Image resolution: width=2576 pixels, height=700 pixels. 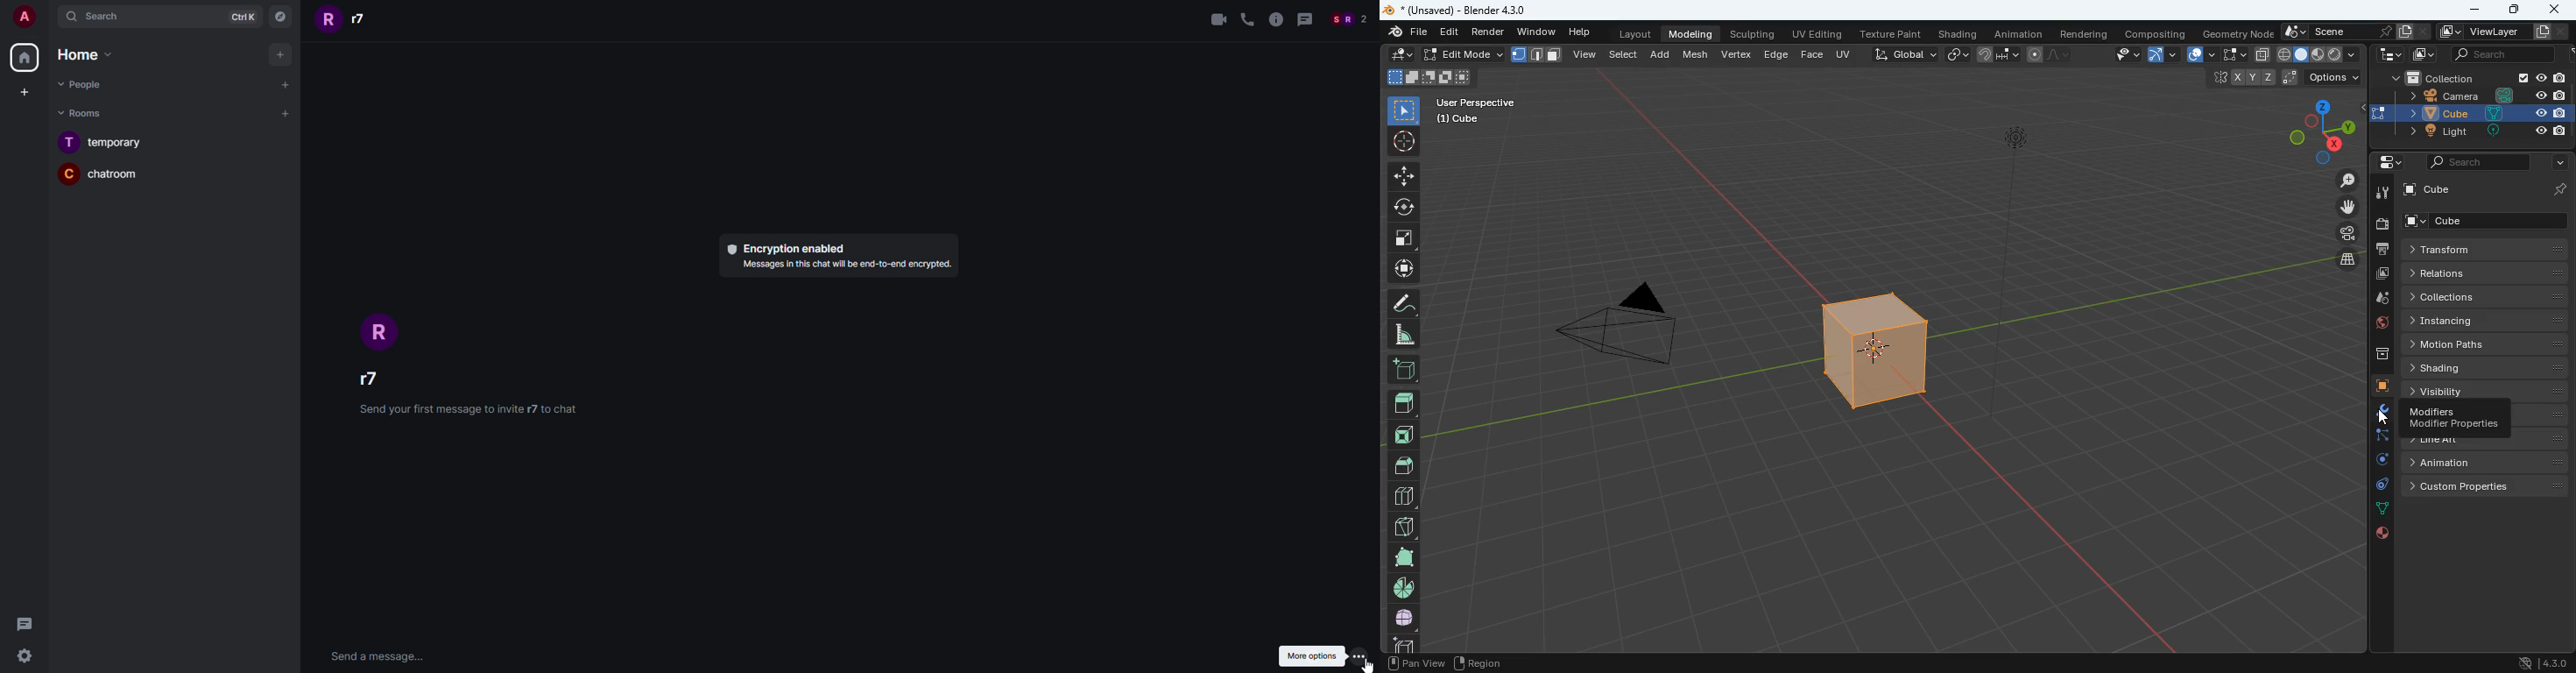 I want to click on rotate, so click(x=1402, y=207).